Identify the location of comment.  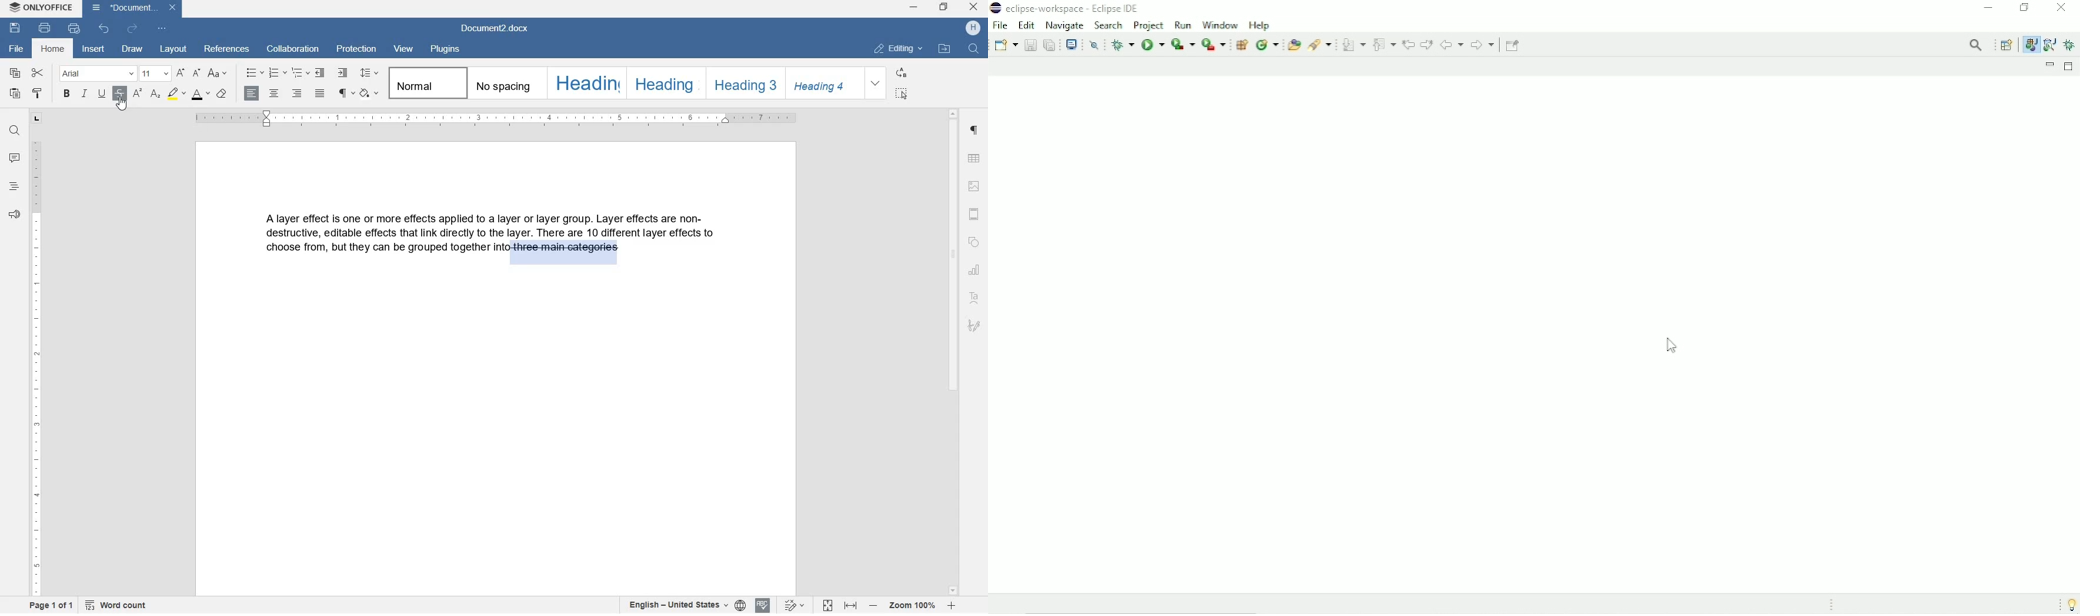
(14, 158).